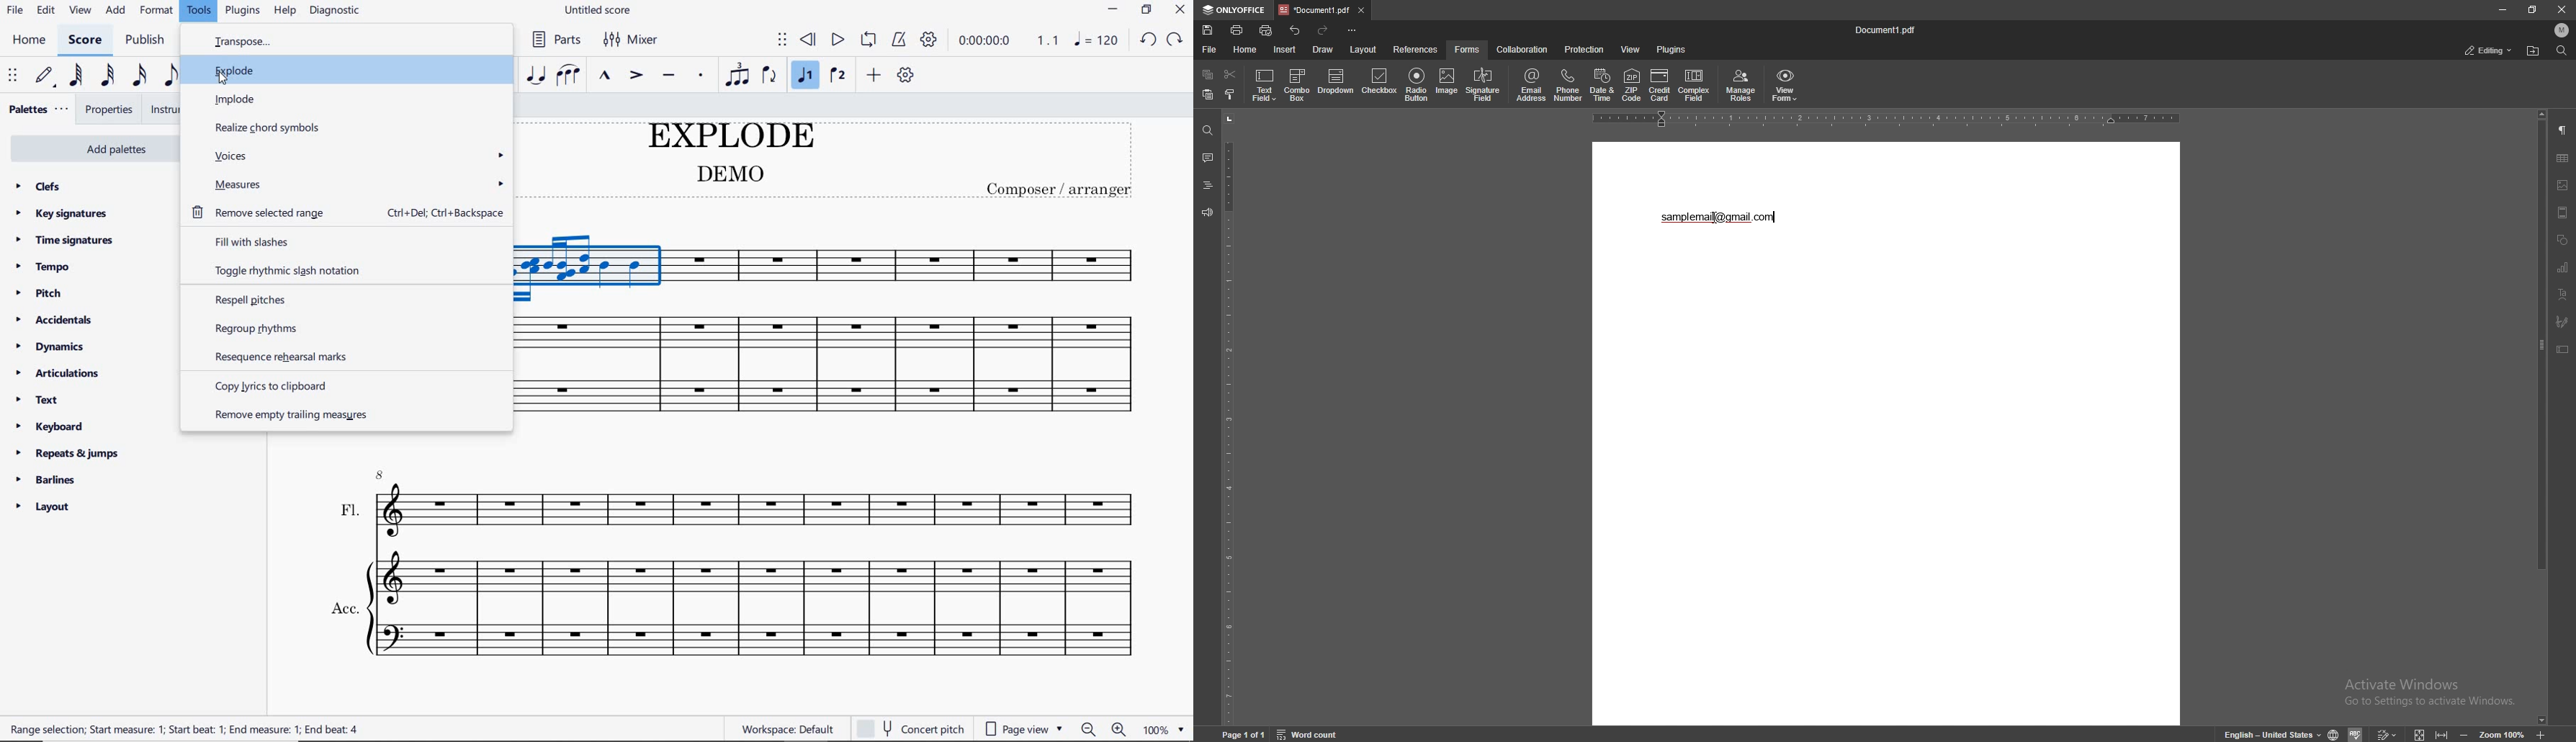 The width and height of the screenshot is (2576, 756). I want to click on help, so click(285, 10).